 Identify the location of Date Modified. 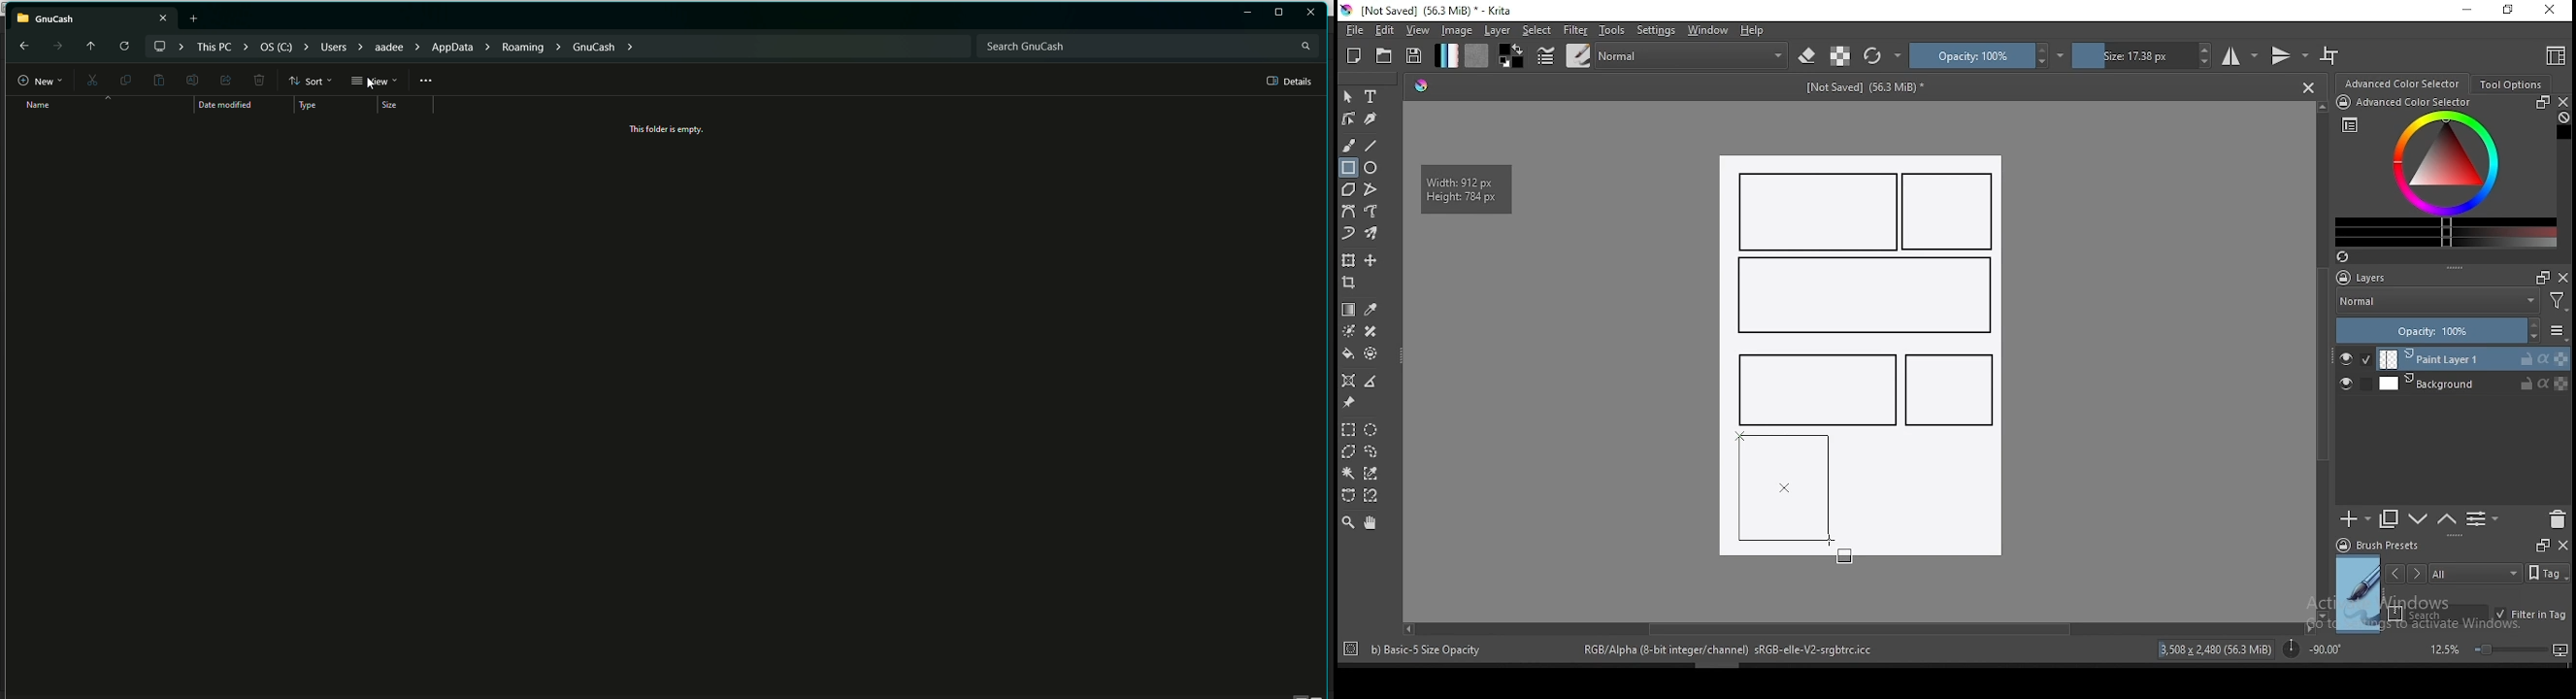
(229, 106).